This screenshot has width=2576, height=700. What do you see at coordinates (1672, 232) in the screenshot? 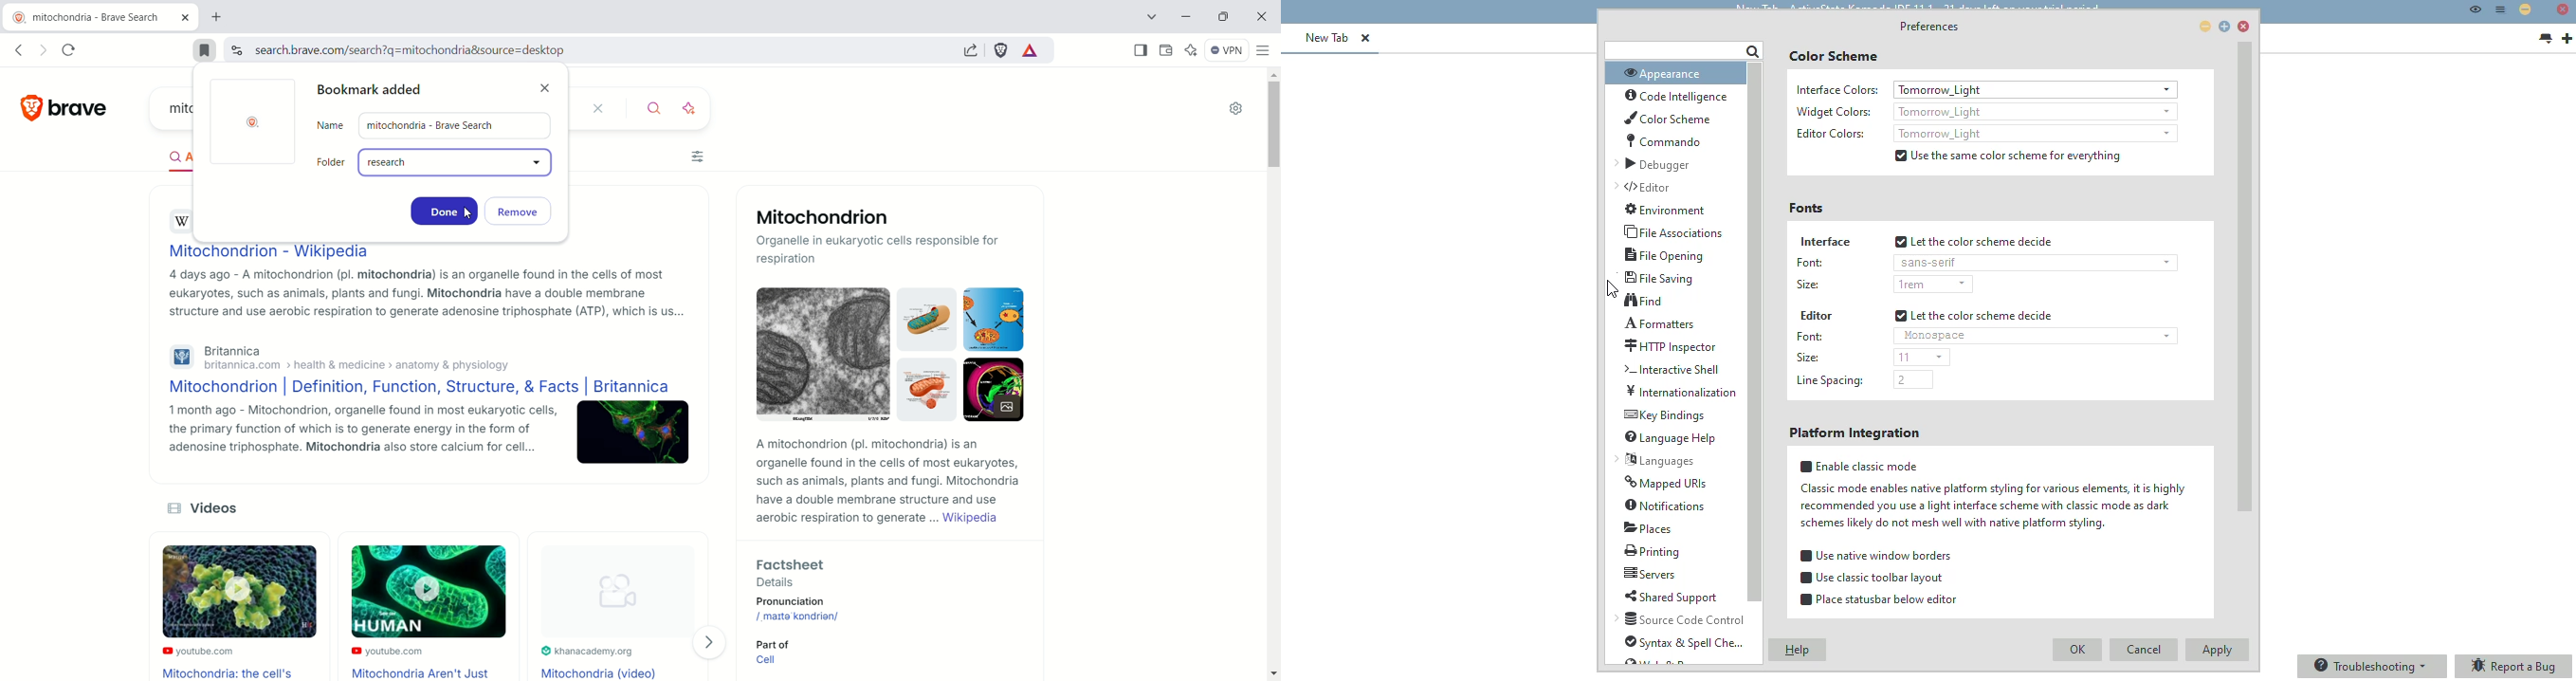
I see `file associations` at bounding box center [1672, 232].